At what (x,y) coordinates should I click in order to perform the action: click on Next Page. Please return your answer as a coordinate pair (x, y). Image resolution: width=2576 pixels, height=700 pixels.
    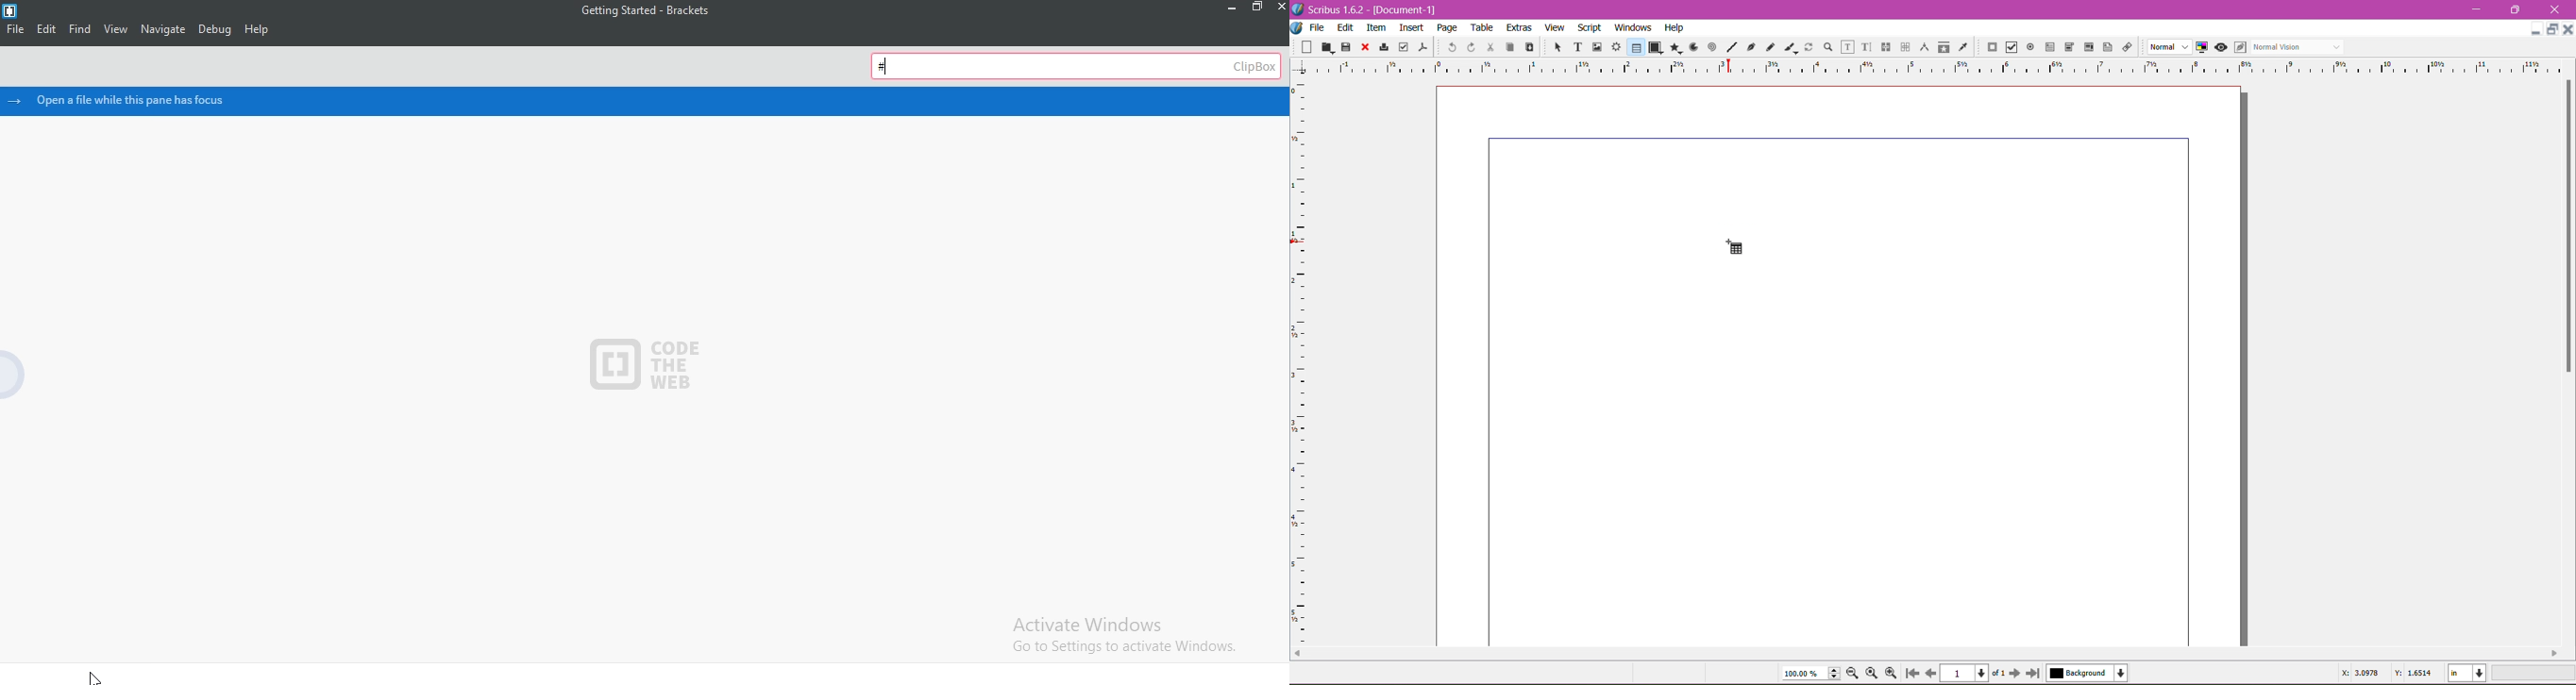
    Looking at the image, I should click on (2017, 672).